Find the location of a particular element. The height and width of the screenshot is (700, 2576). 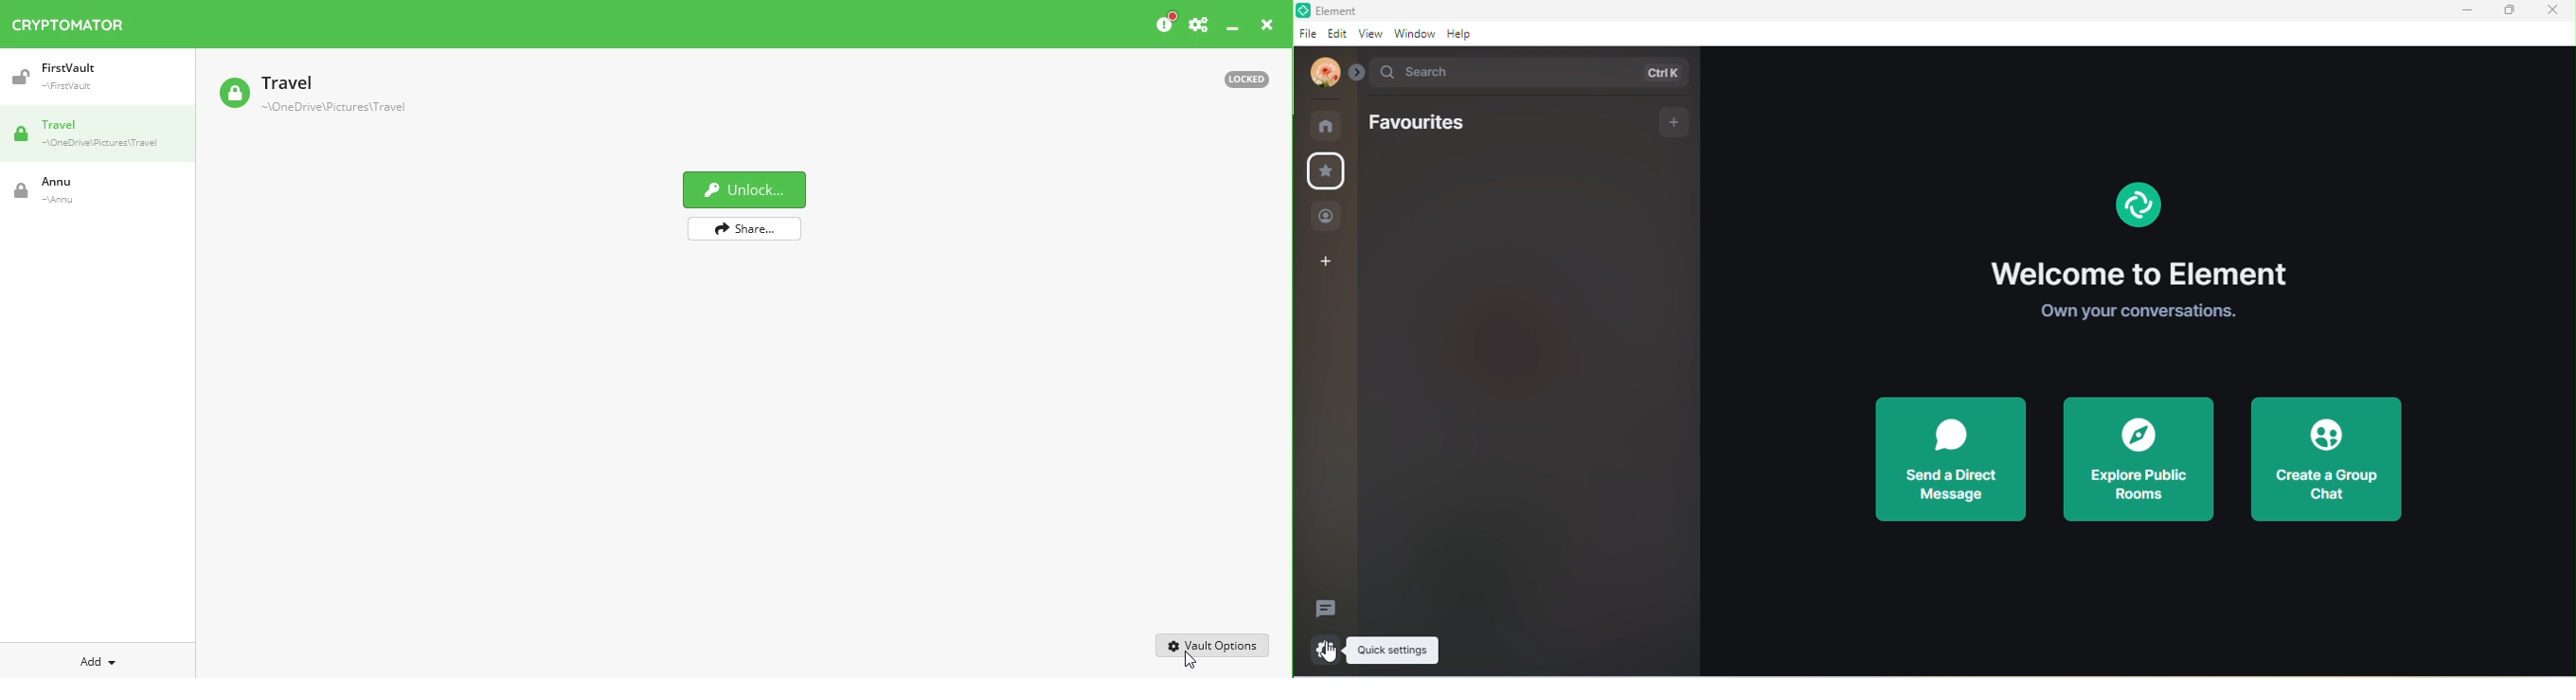

close is located at coordinates (2555, 11).